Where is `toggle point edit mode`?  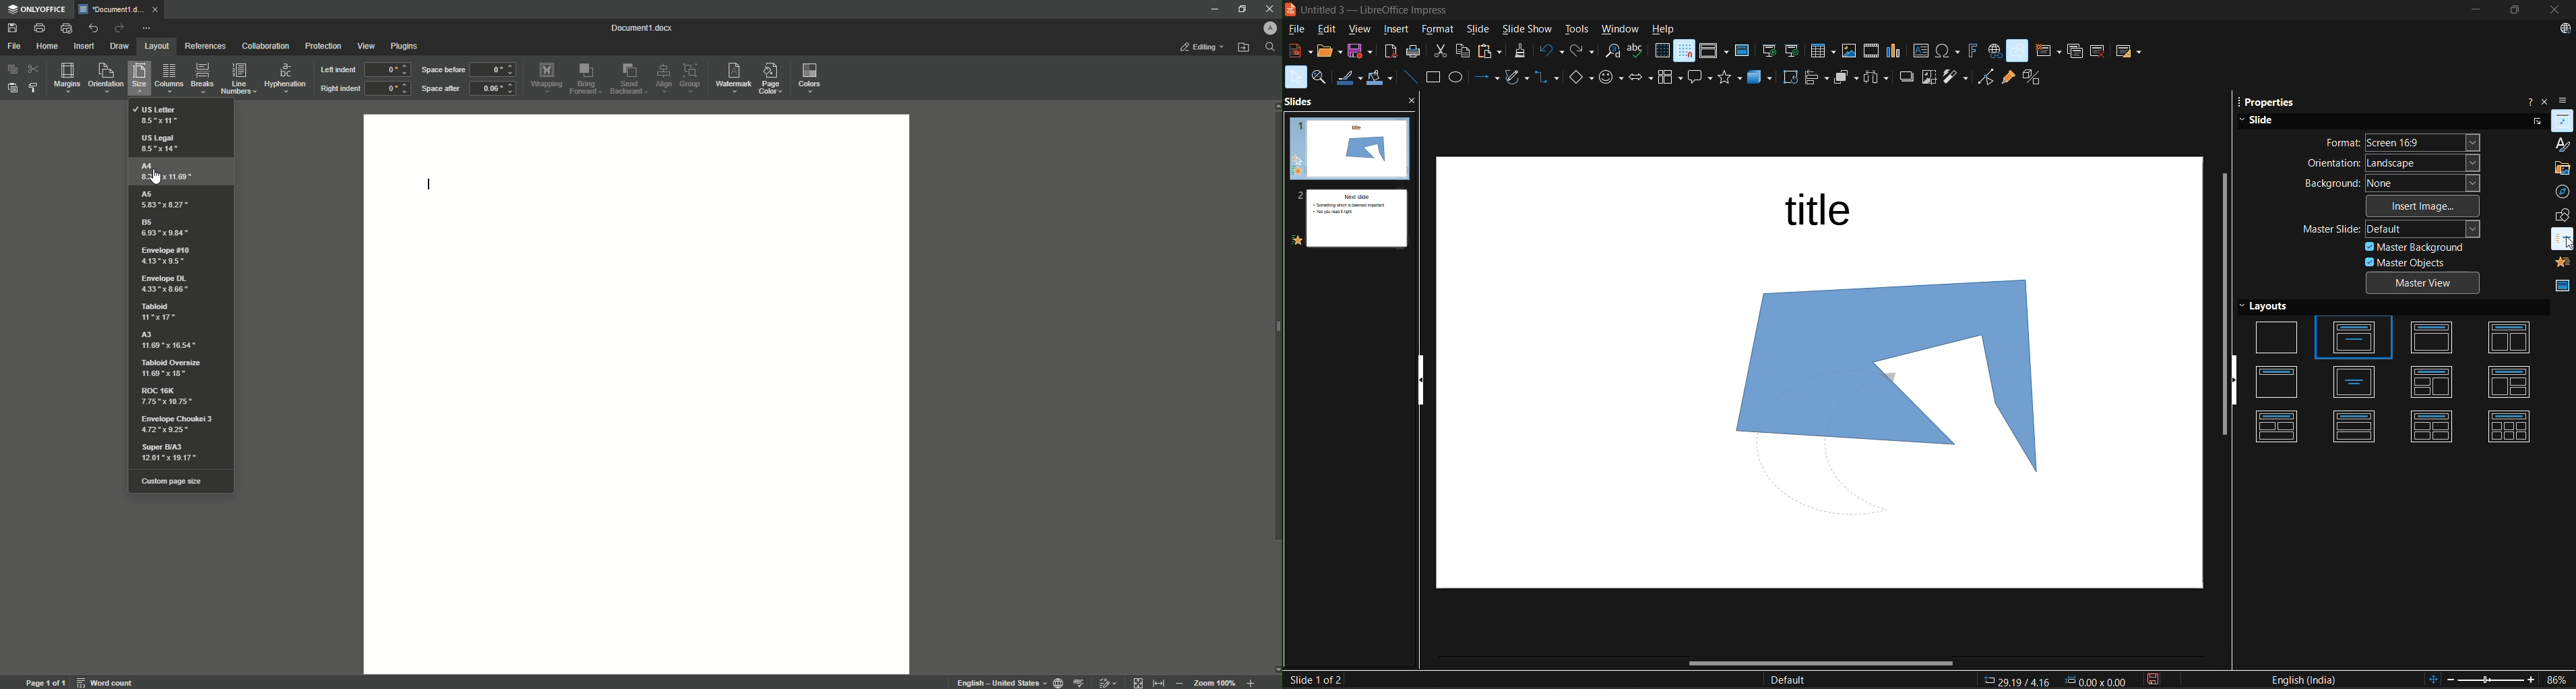
toggle point edit mode is located at coordinates (1986, 76).